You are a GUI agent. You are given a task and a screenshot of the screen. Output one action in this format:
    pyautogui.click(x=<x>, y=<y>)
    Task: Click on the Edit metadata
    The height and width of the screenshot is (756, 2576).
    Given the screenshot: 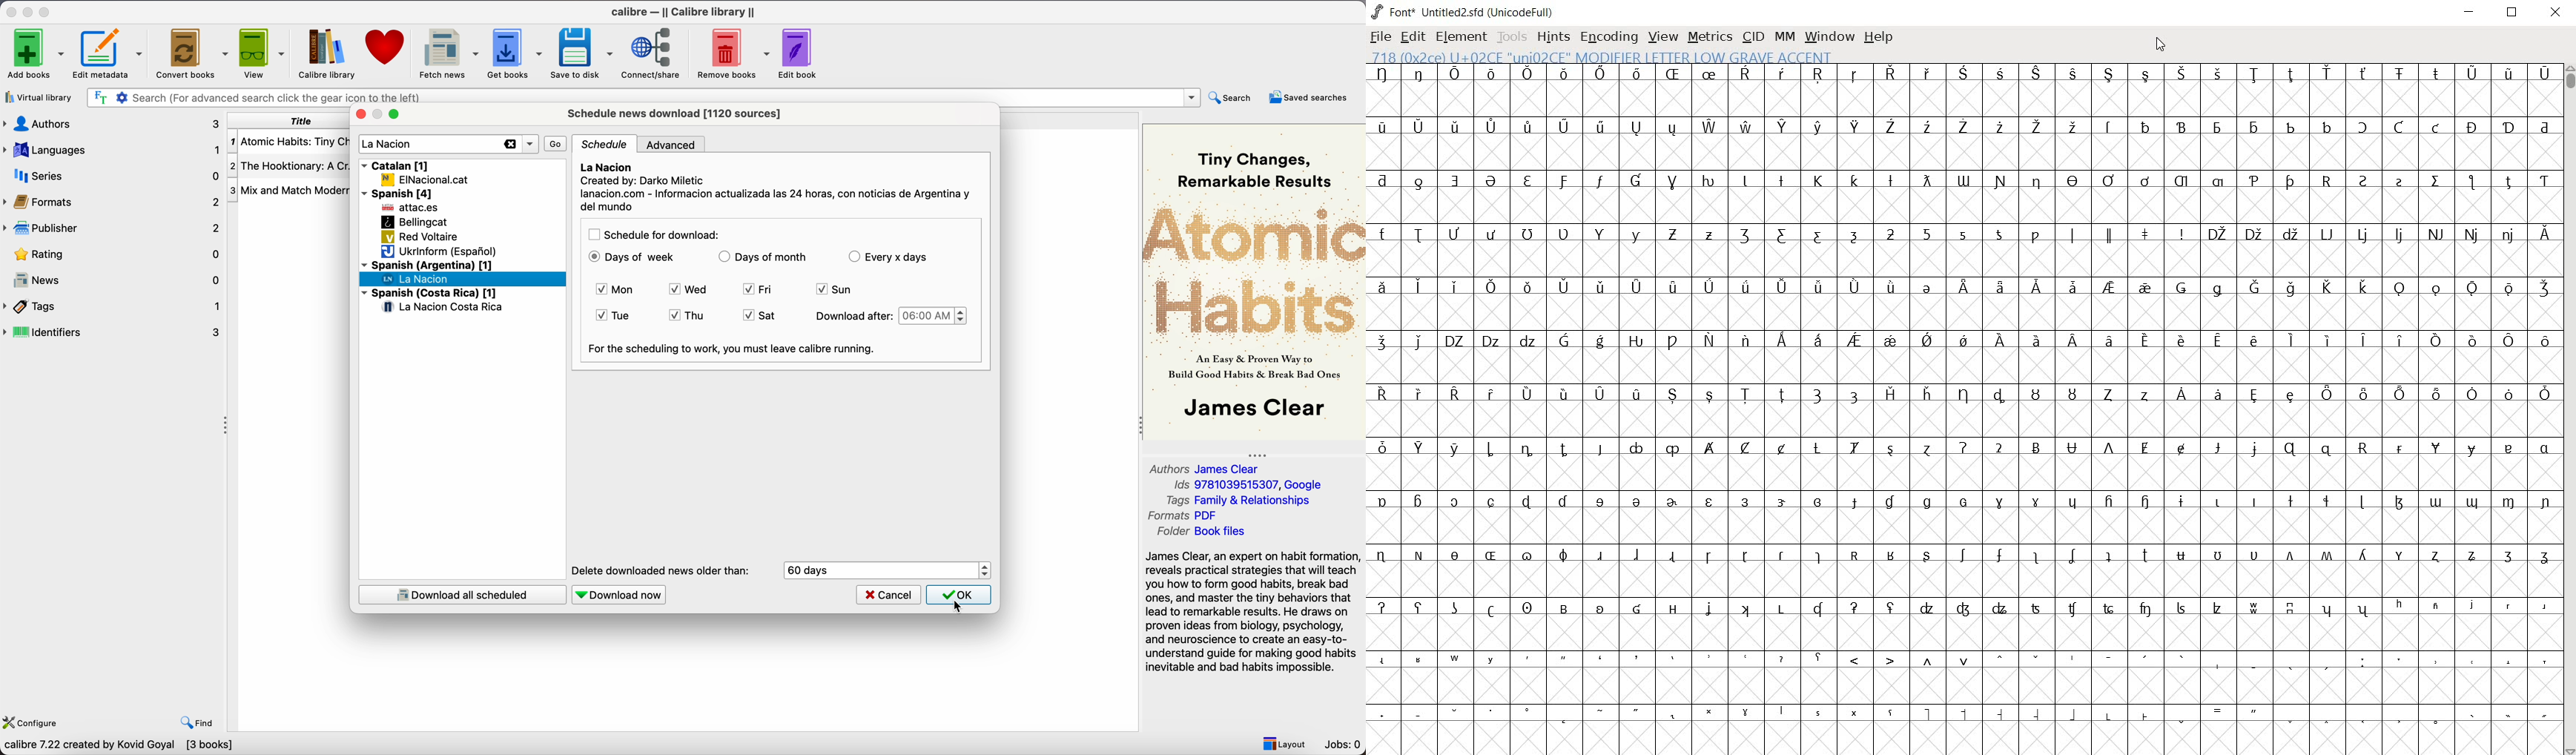 What is the action you would take?
    pyautogui.click(x=109, y=53)
    